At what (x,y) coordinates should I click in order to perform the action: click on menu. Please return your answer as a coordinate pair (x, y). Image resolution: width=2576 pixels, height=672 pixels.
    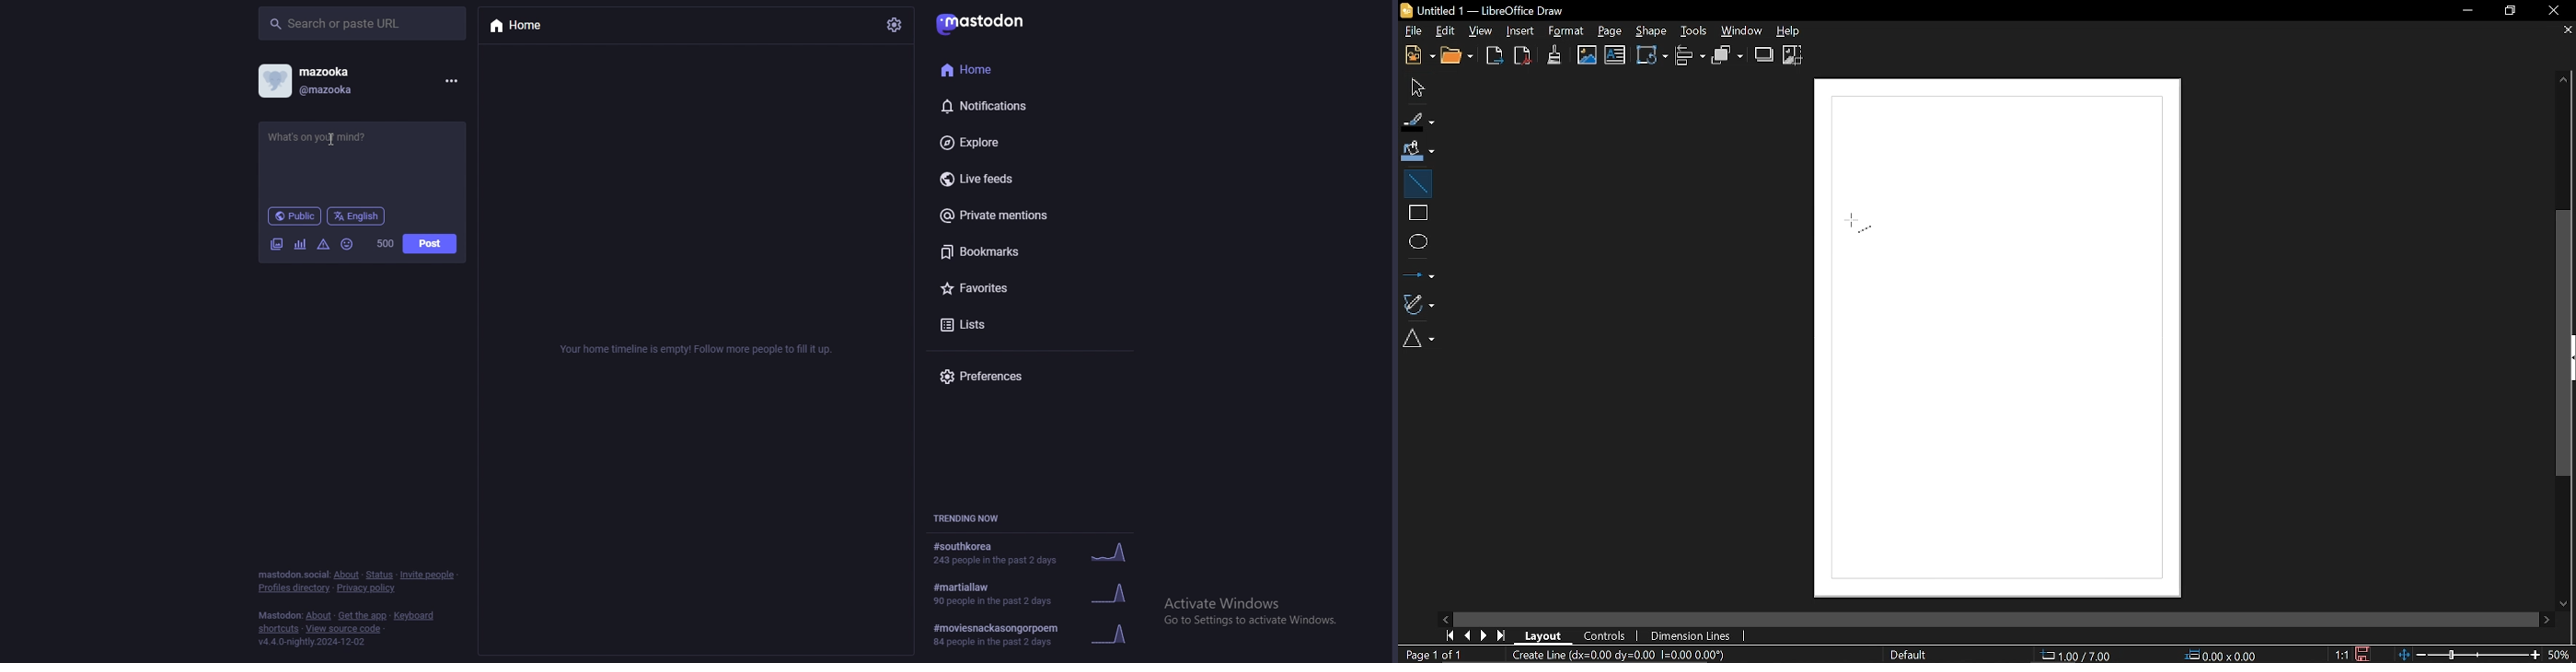
    Looking at the image, I should click on (451, 81).